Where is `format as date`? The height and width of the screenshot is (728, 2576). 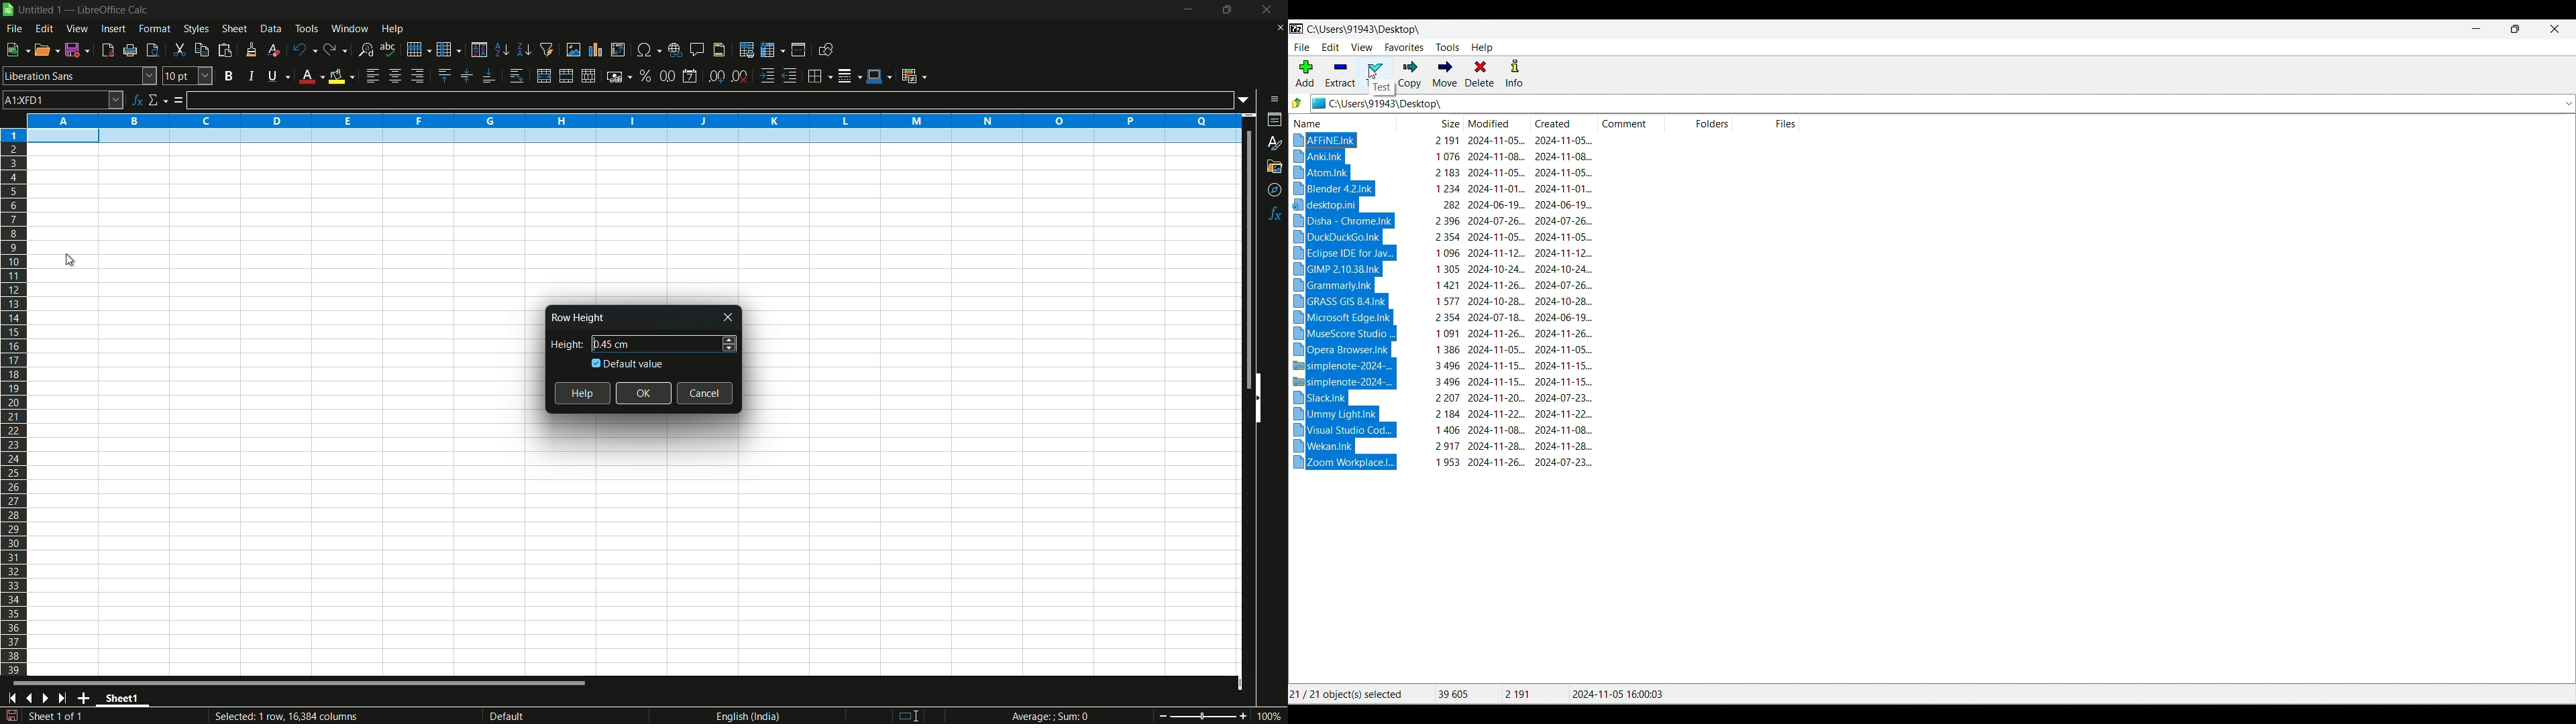 format as date is located at coordinates (690, 76).